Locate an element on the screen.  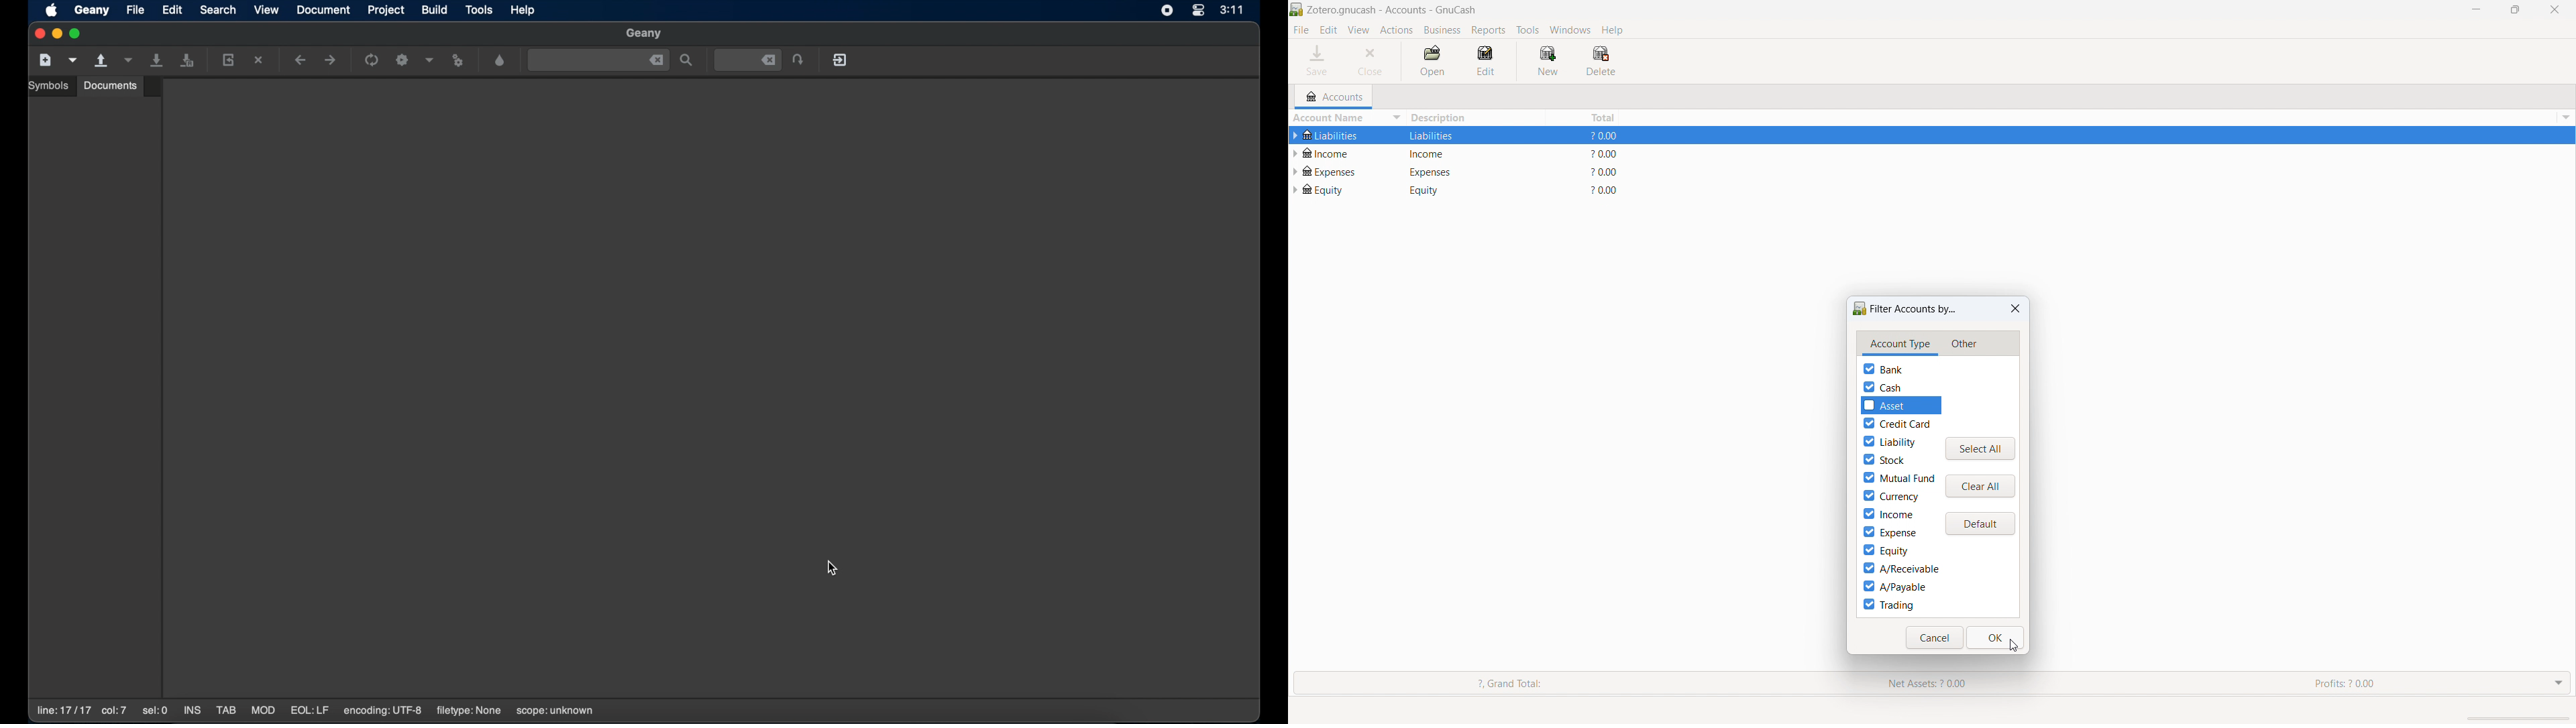
cash is located at coordinates (1882, 387).